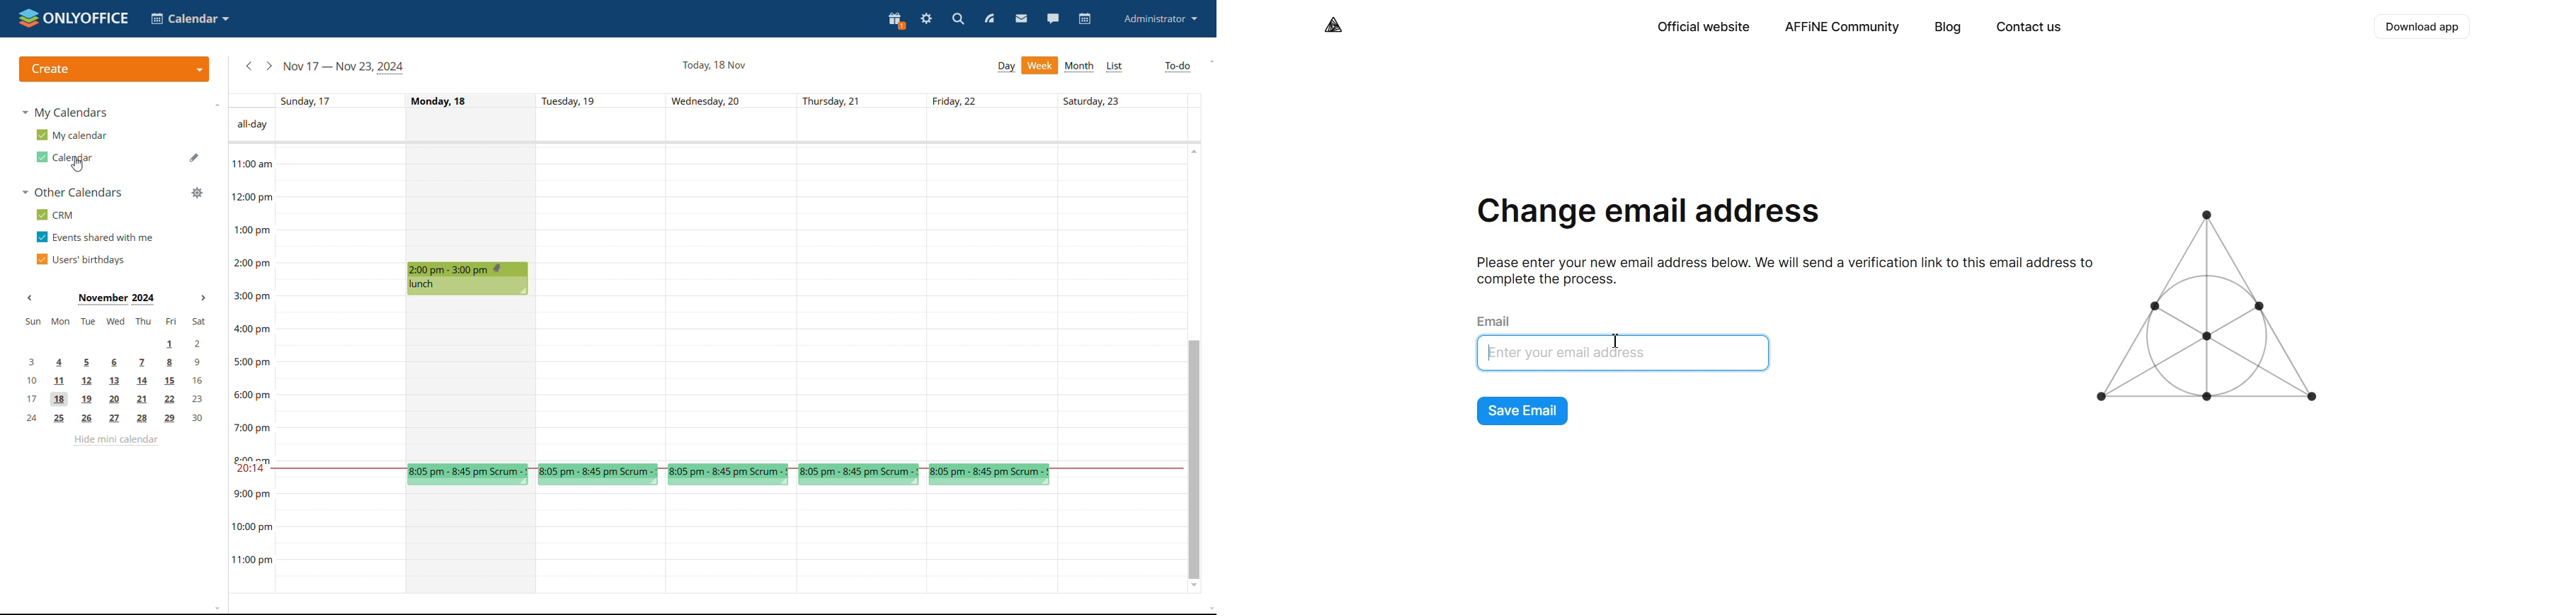  I want to click on Logo, so click(2212, 307).